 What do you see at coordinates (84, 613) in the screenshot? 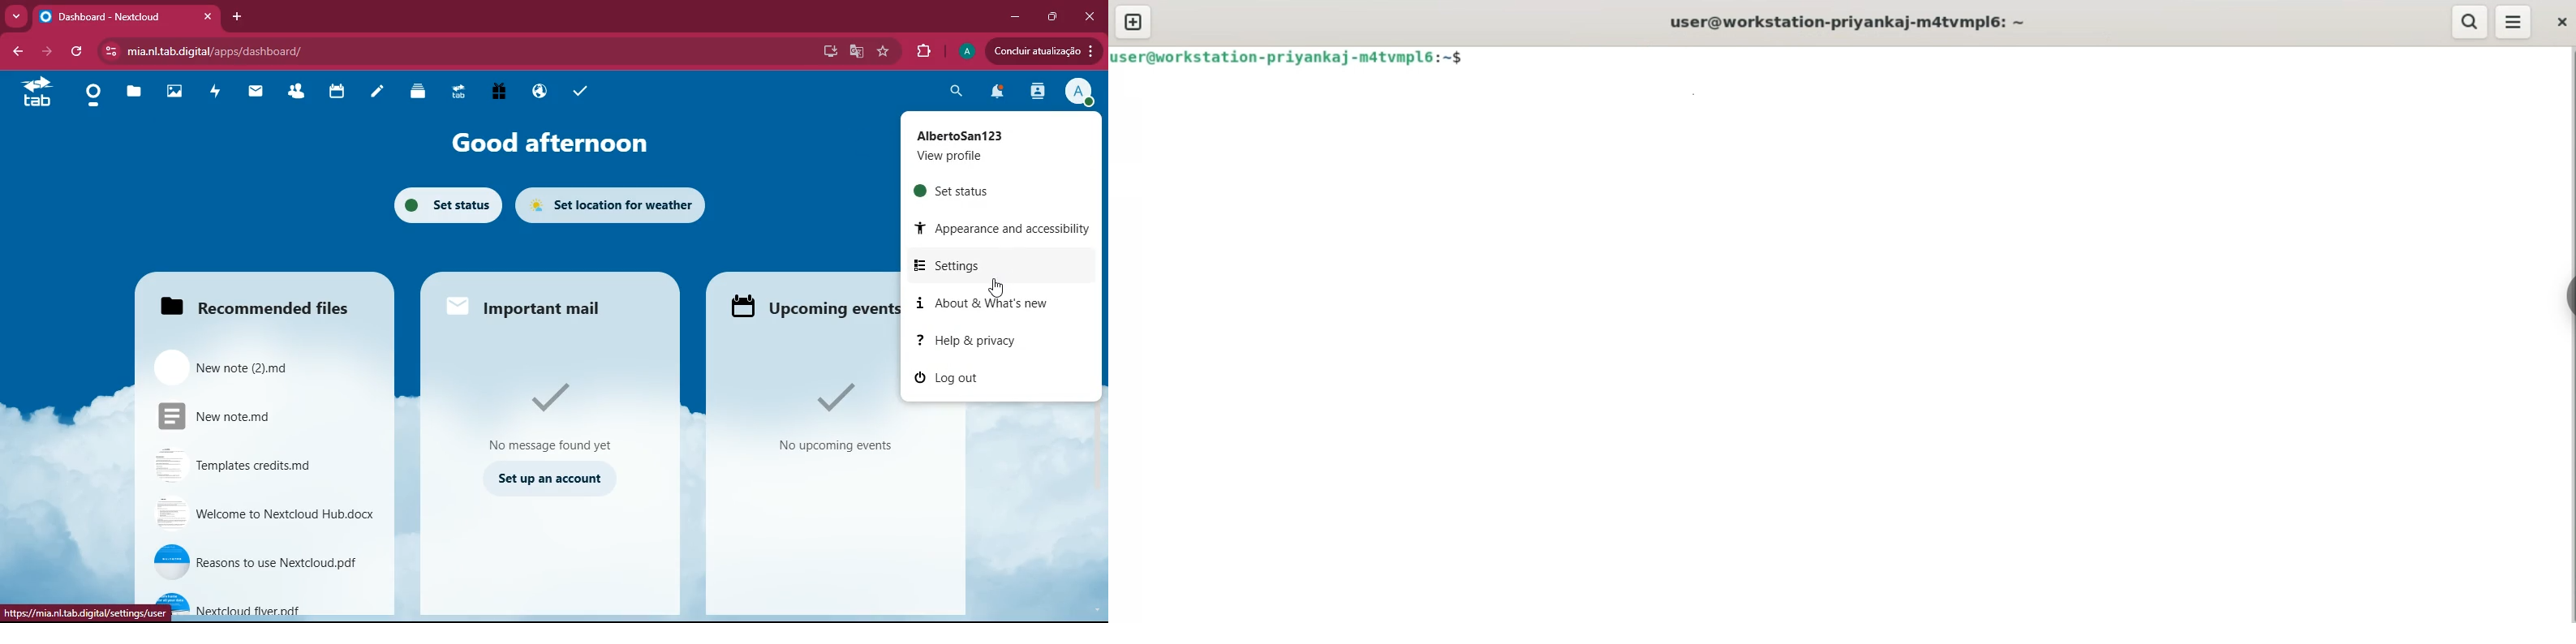
I see `https://mia.nl.tab.digital/settings/user` at bounding box center [84, 613].